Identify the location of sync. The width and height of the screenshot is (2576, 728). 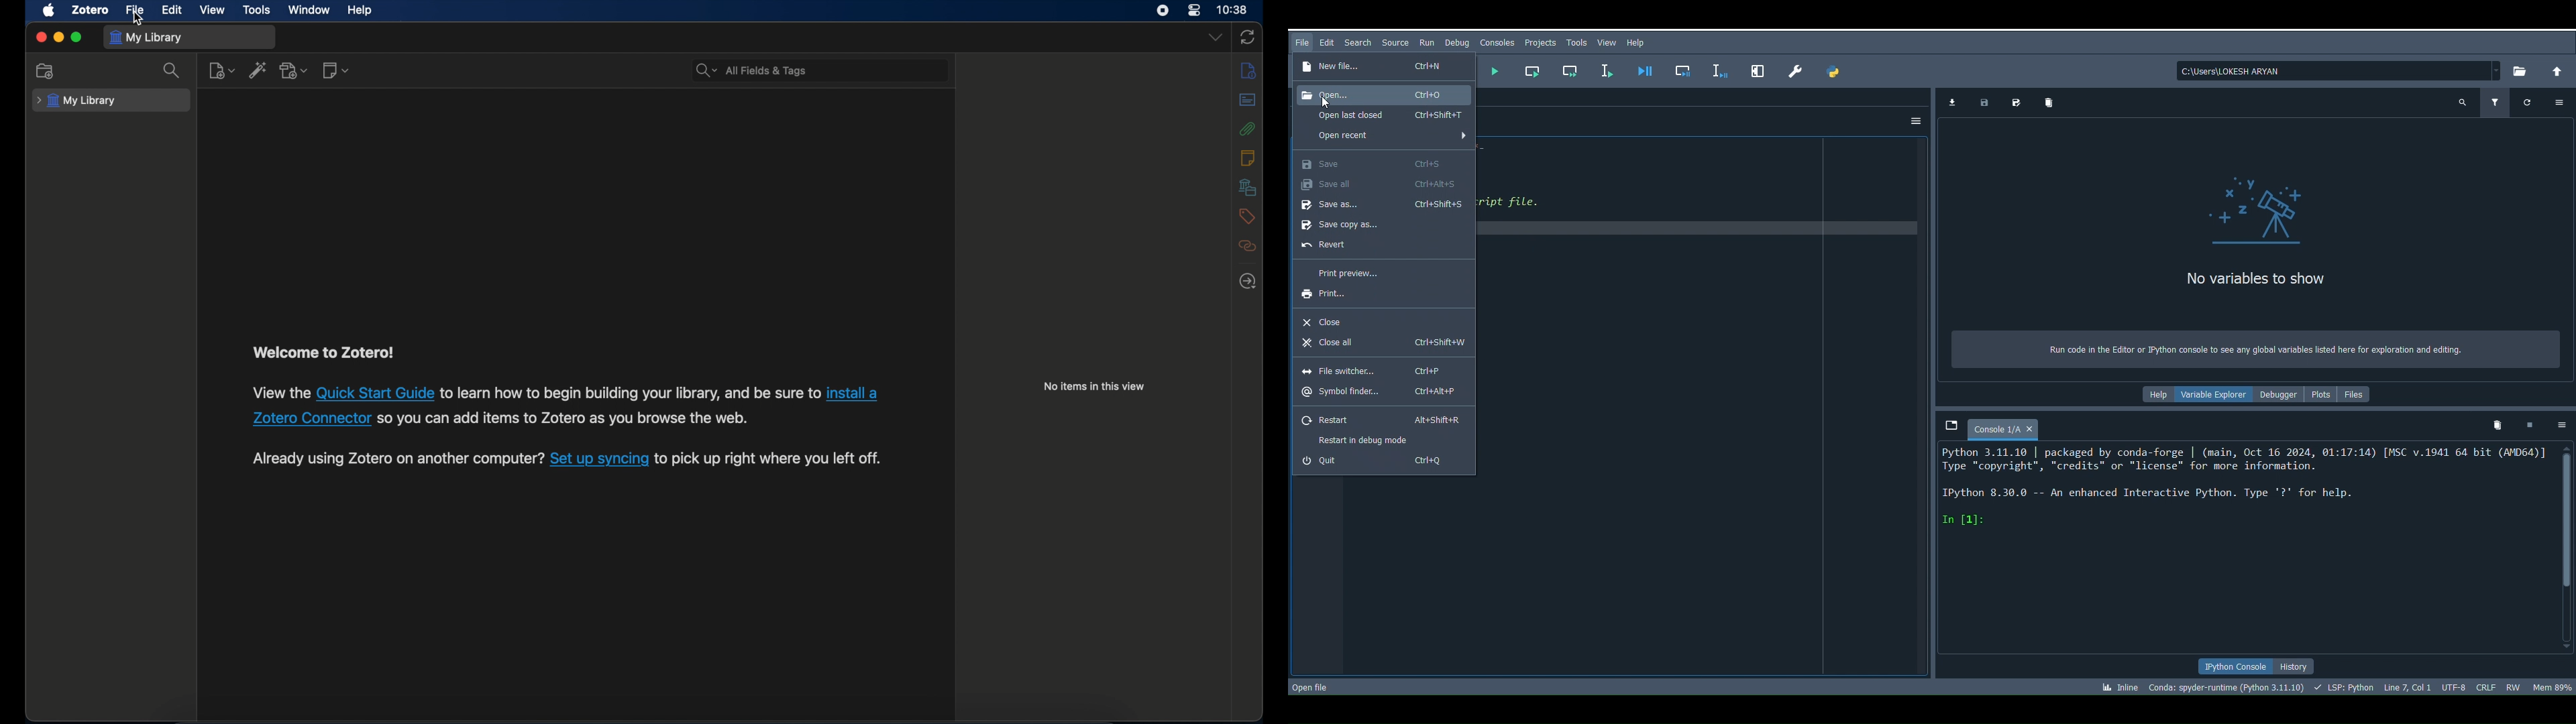
(1248, 38).